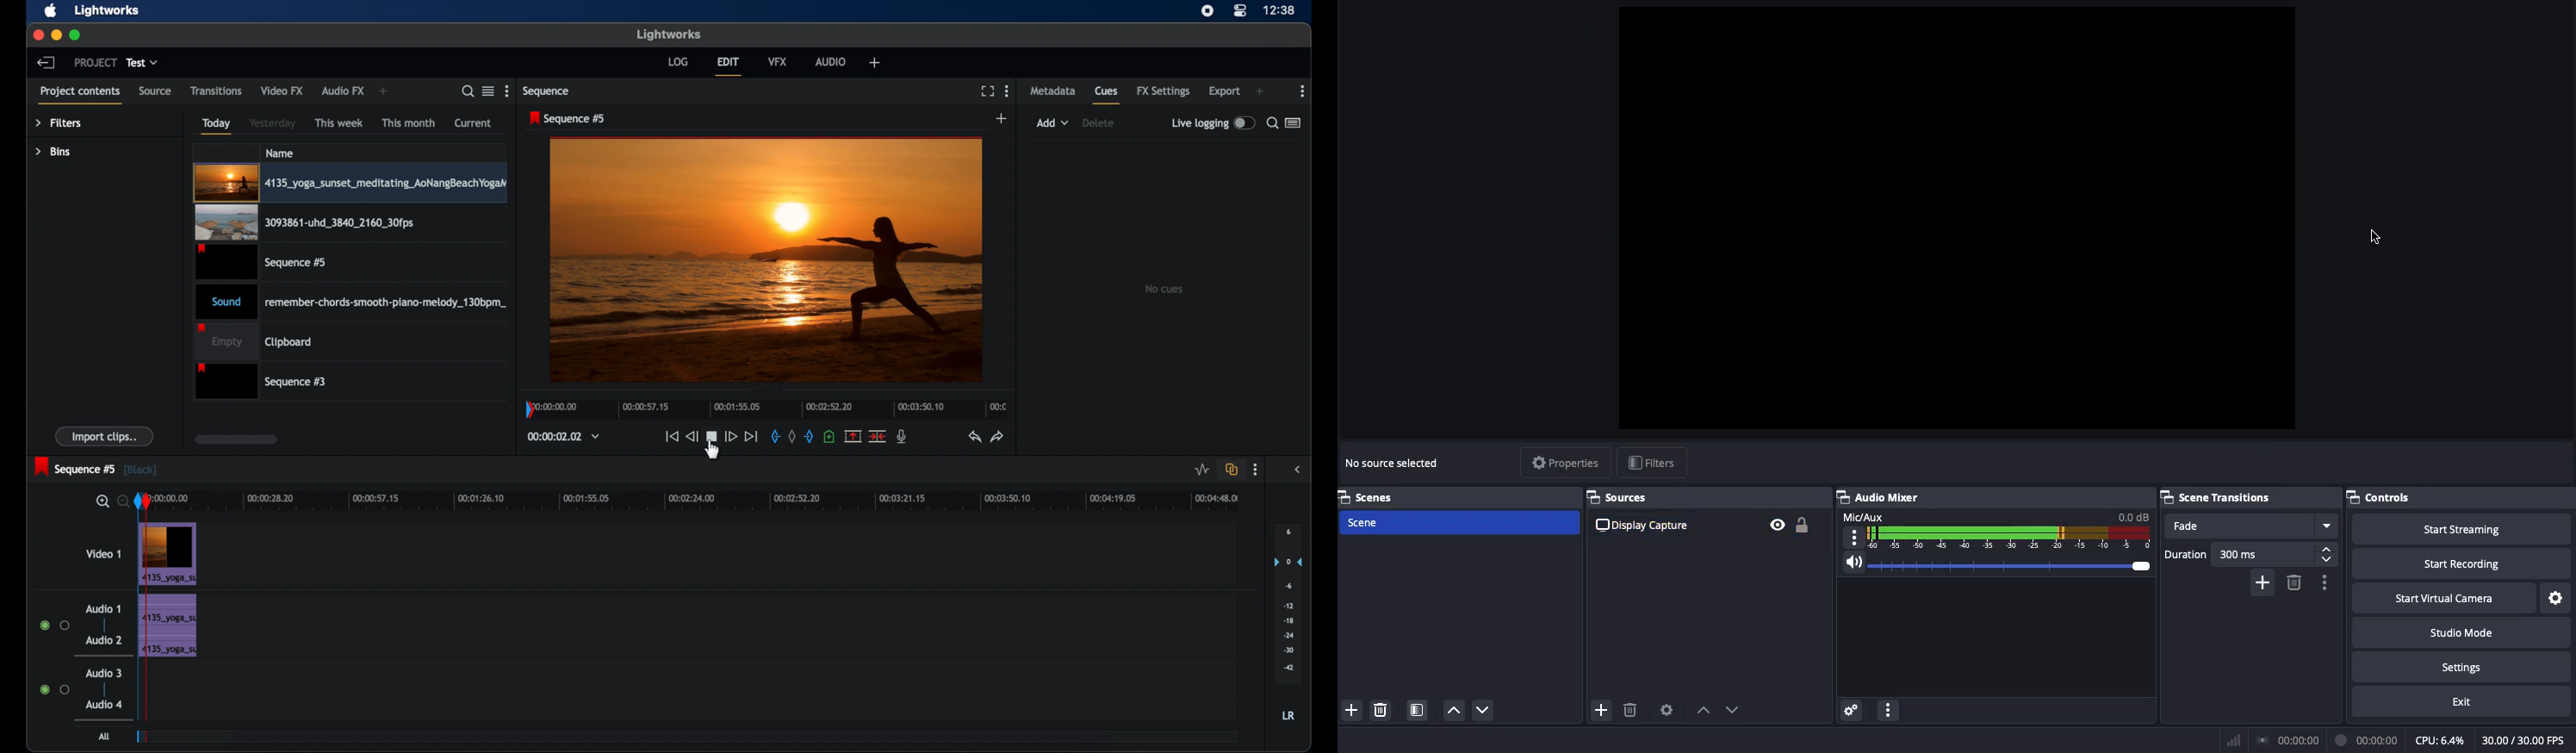  Describe the element at coordinates (2291, 741) in the screenshot. I see `Broadcast` at that location.